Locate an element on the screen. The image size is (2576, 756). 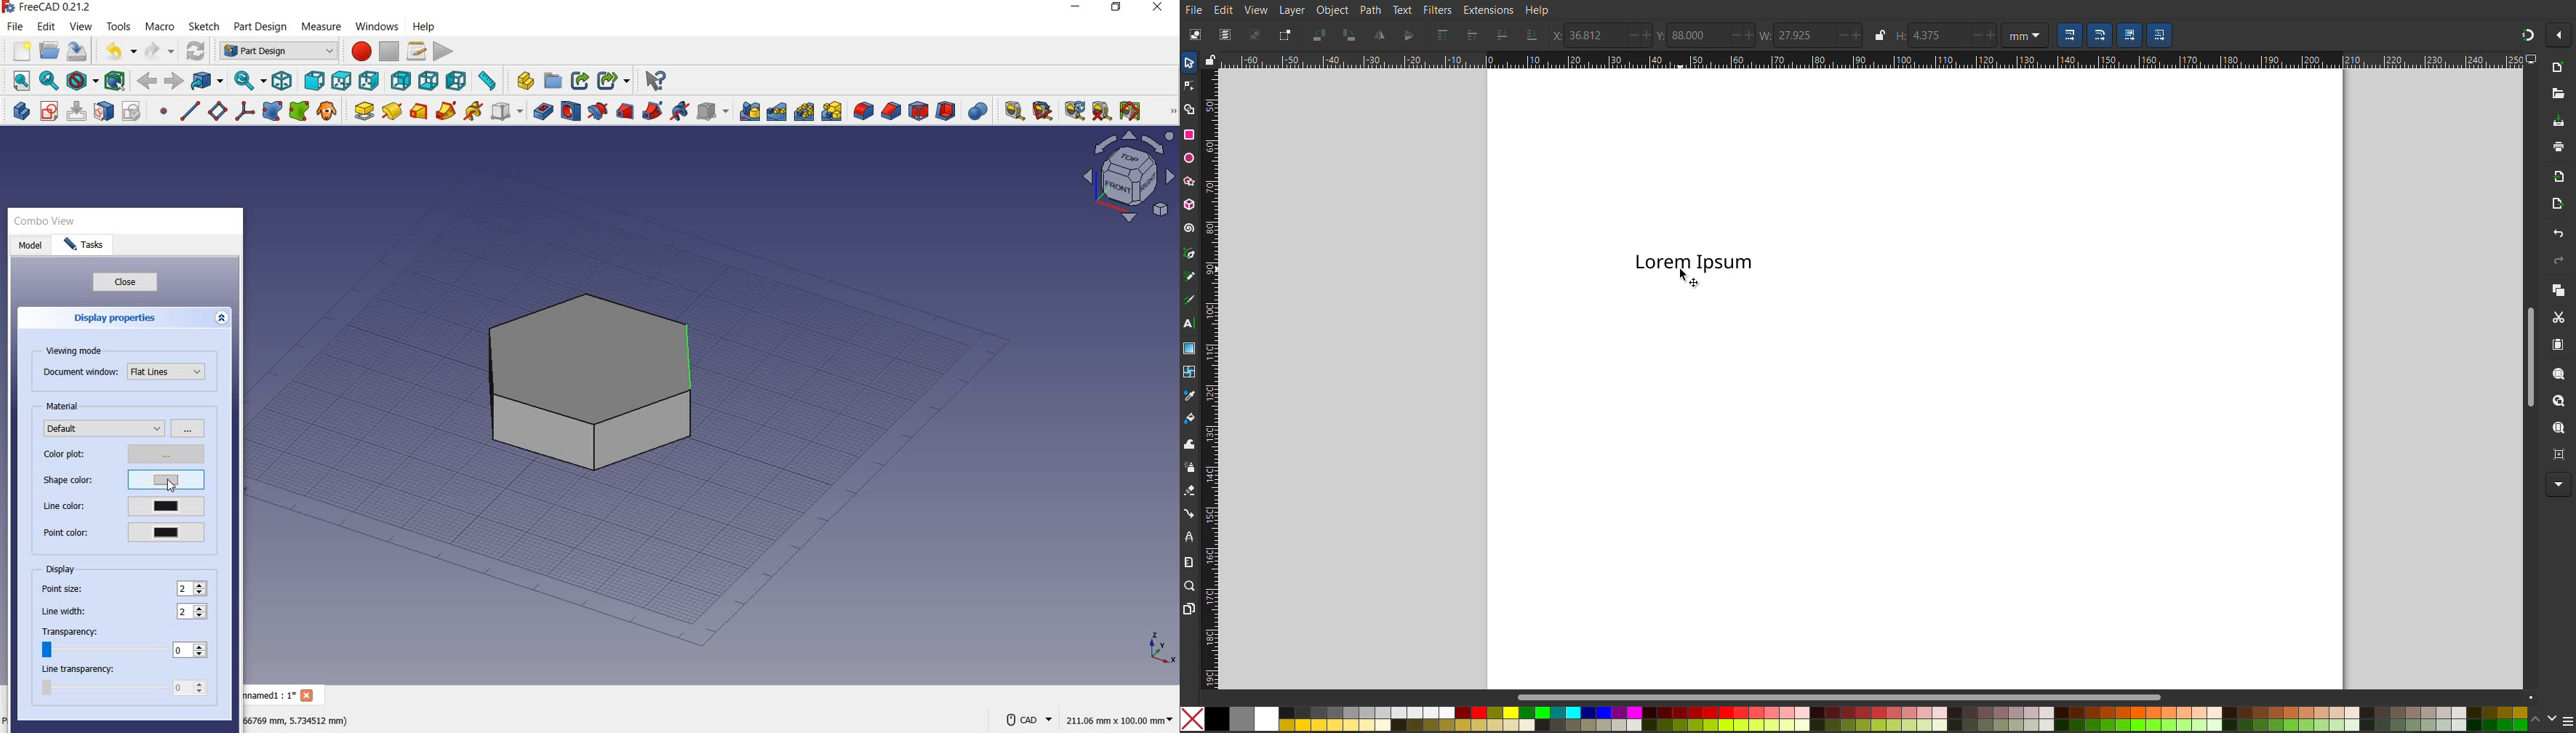
document window is located at coordinates (78, 371).